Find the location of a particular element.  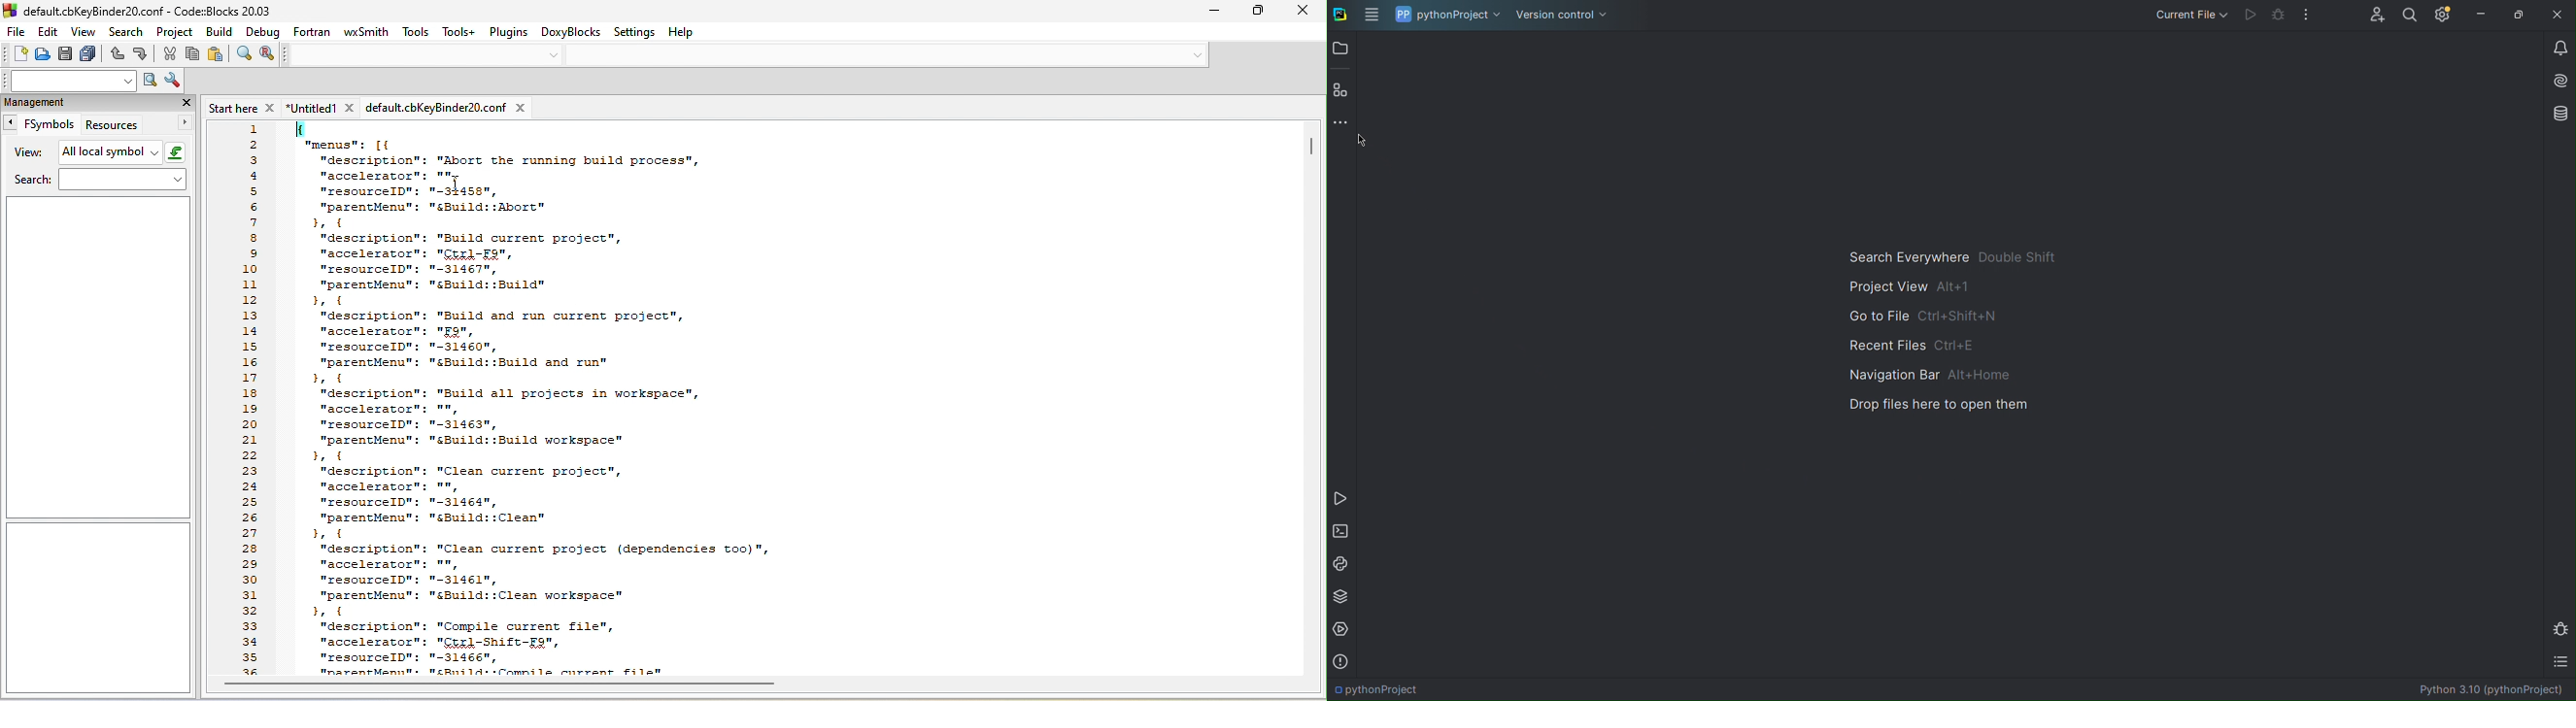

cursor is located at coordinates (454, 183).